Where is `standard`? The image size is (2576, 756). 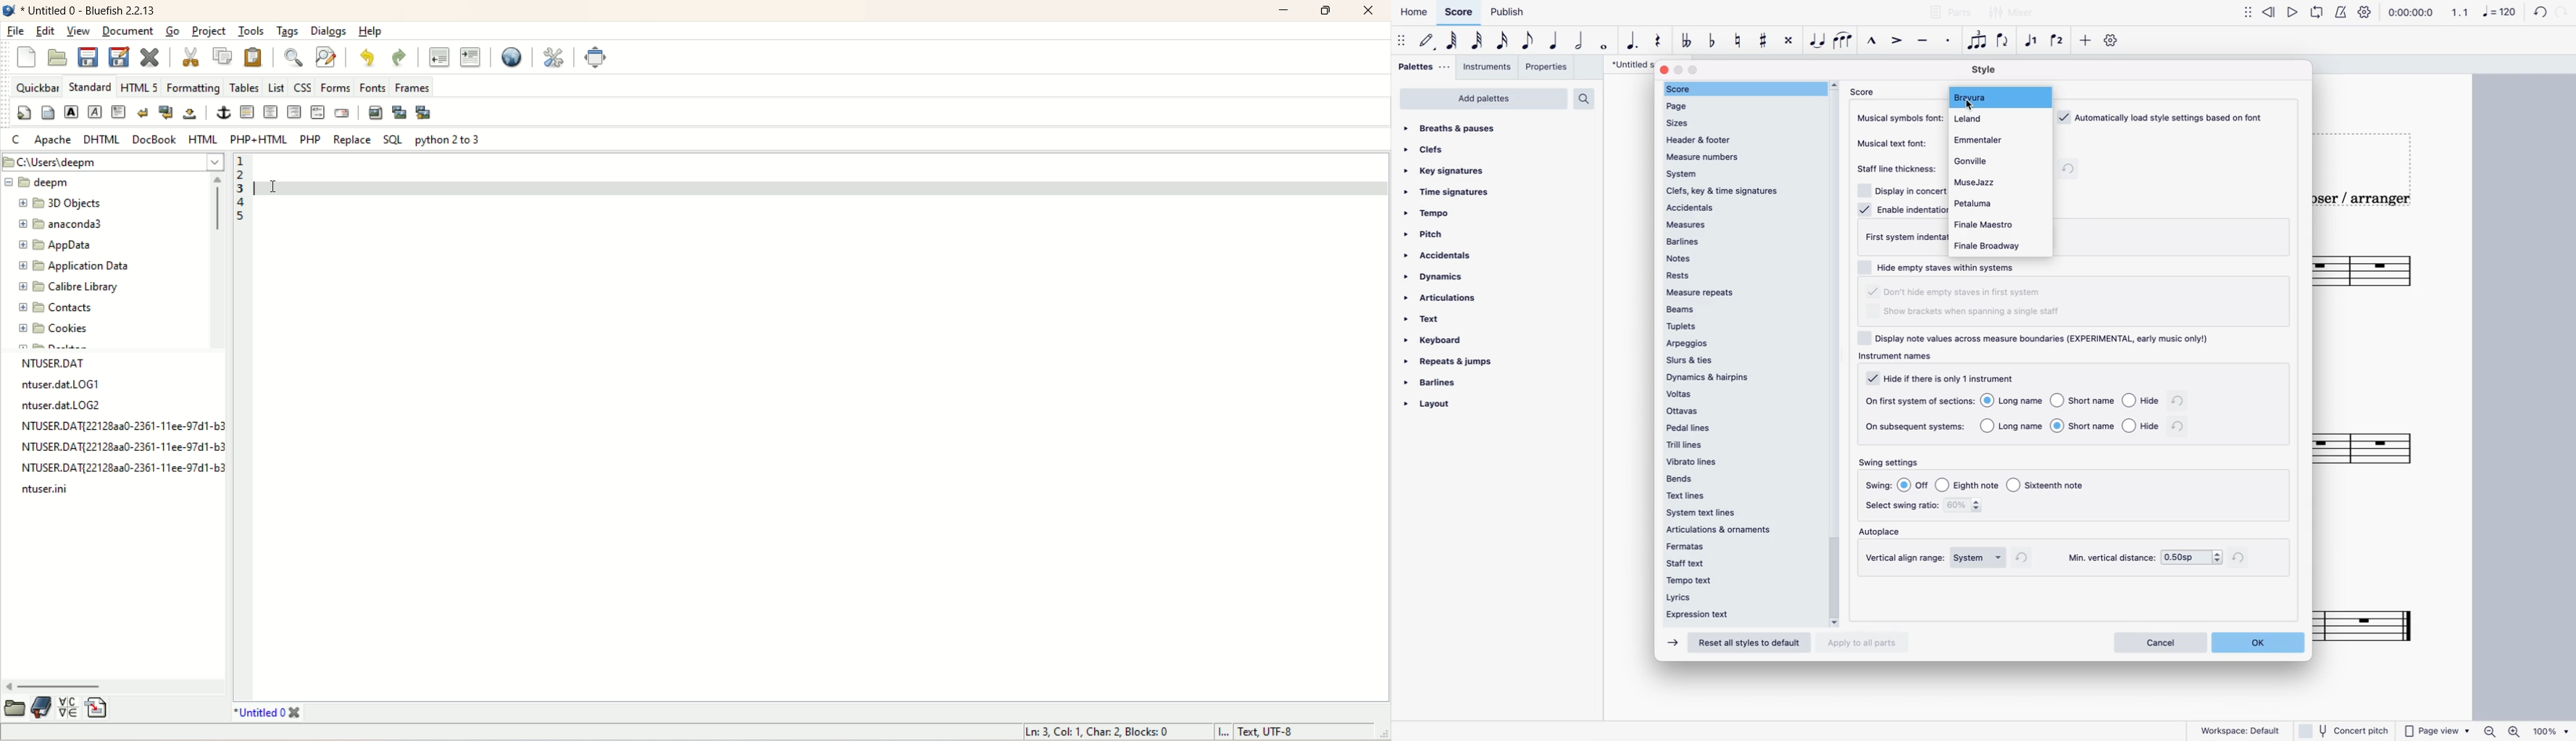
standard is located at coordinates (91, 88).